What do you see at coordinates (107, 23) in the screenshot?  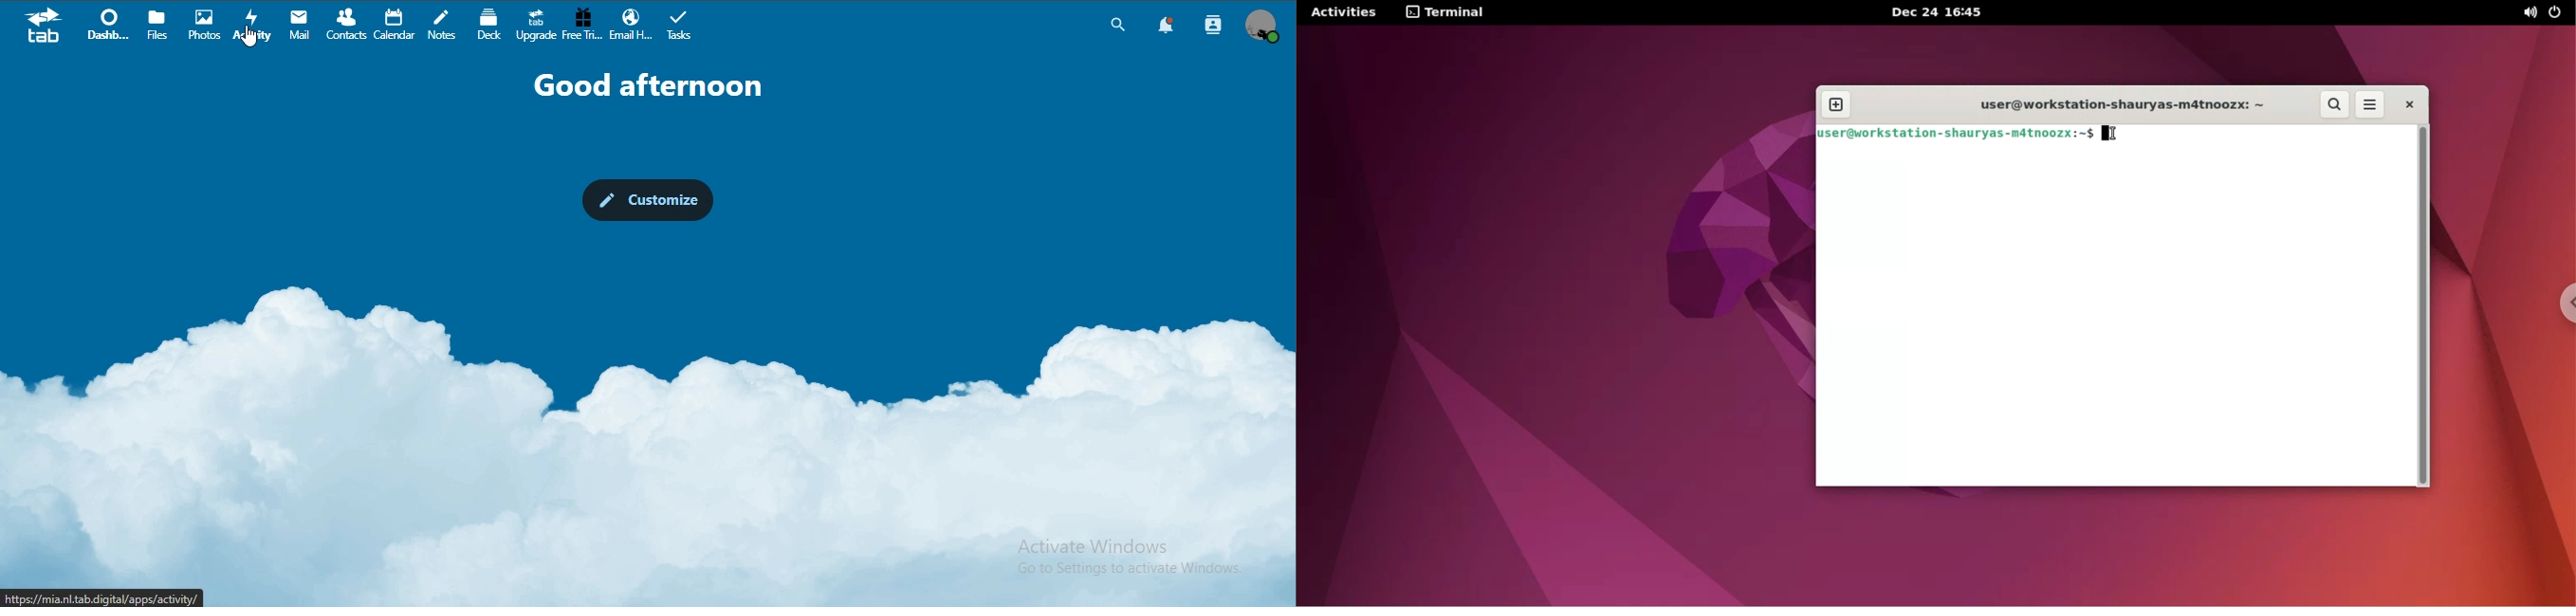 I see `dashboard` at bounding box center [107, 23].